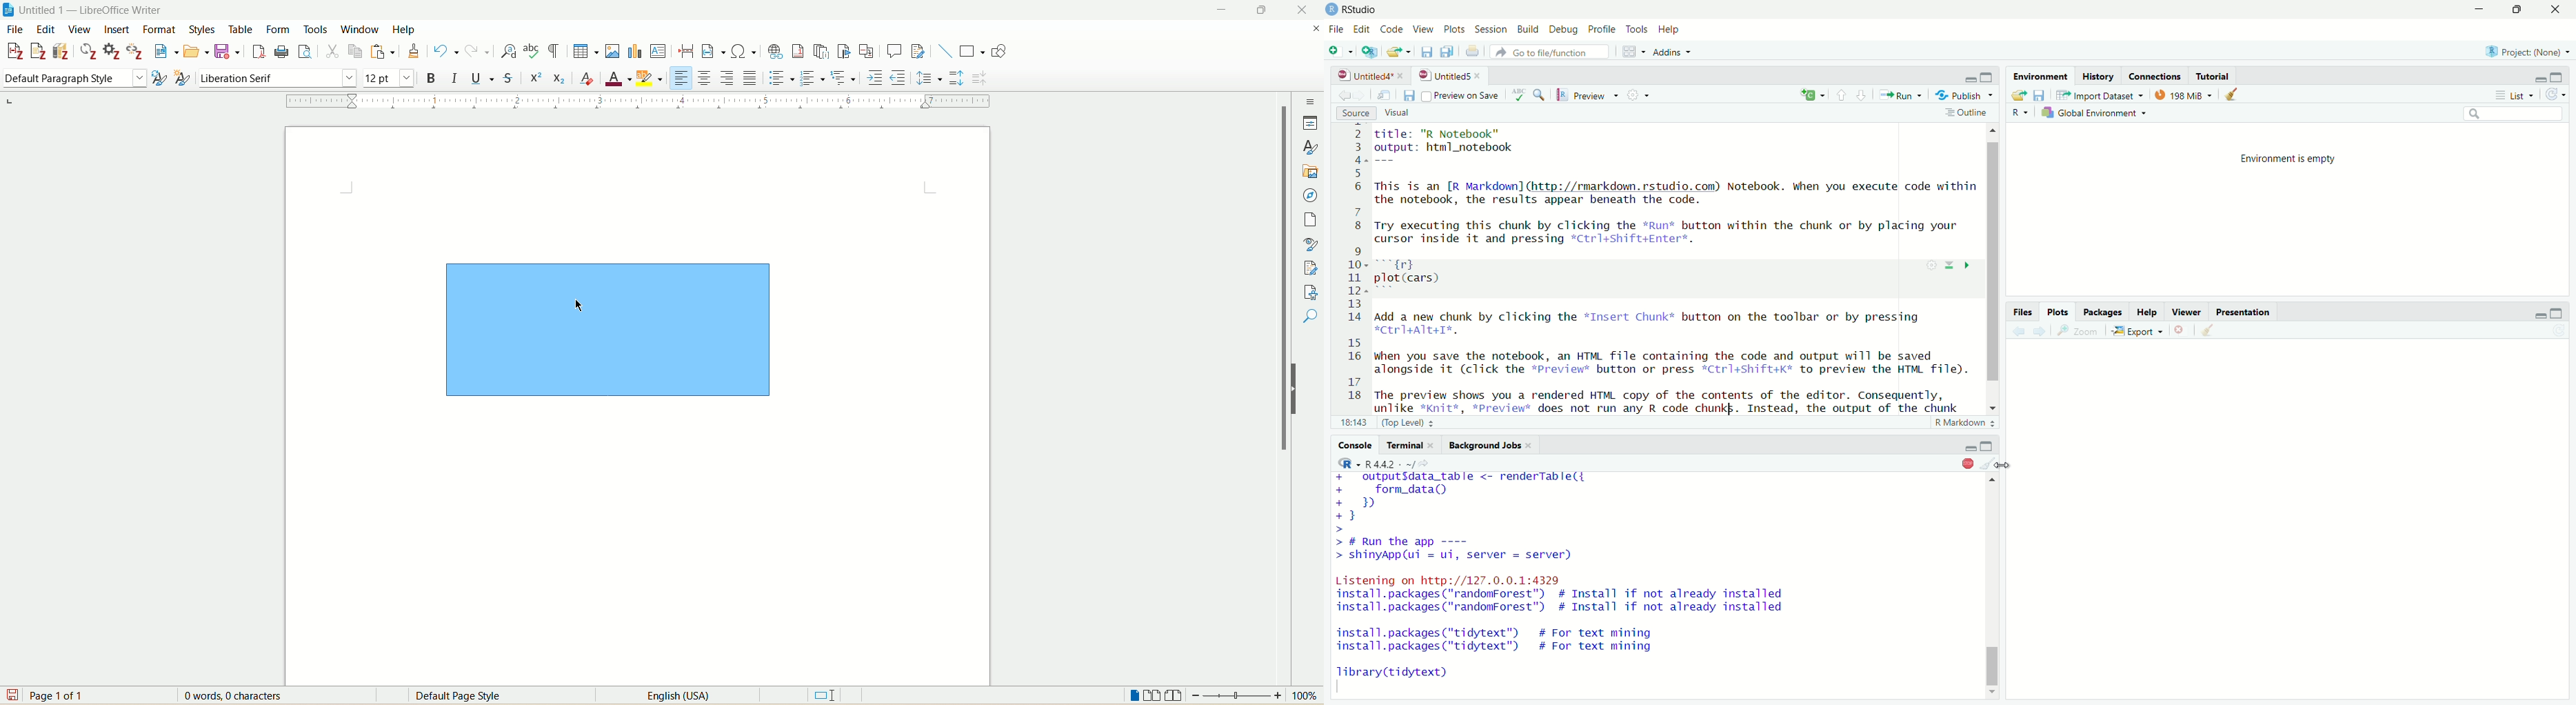 This screenshot has height=728, width=2576. Describe the element at coordinates (1472, 52) in the screenshot. I see `print the current file` at that location.